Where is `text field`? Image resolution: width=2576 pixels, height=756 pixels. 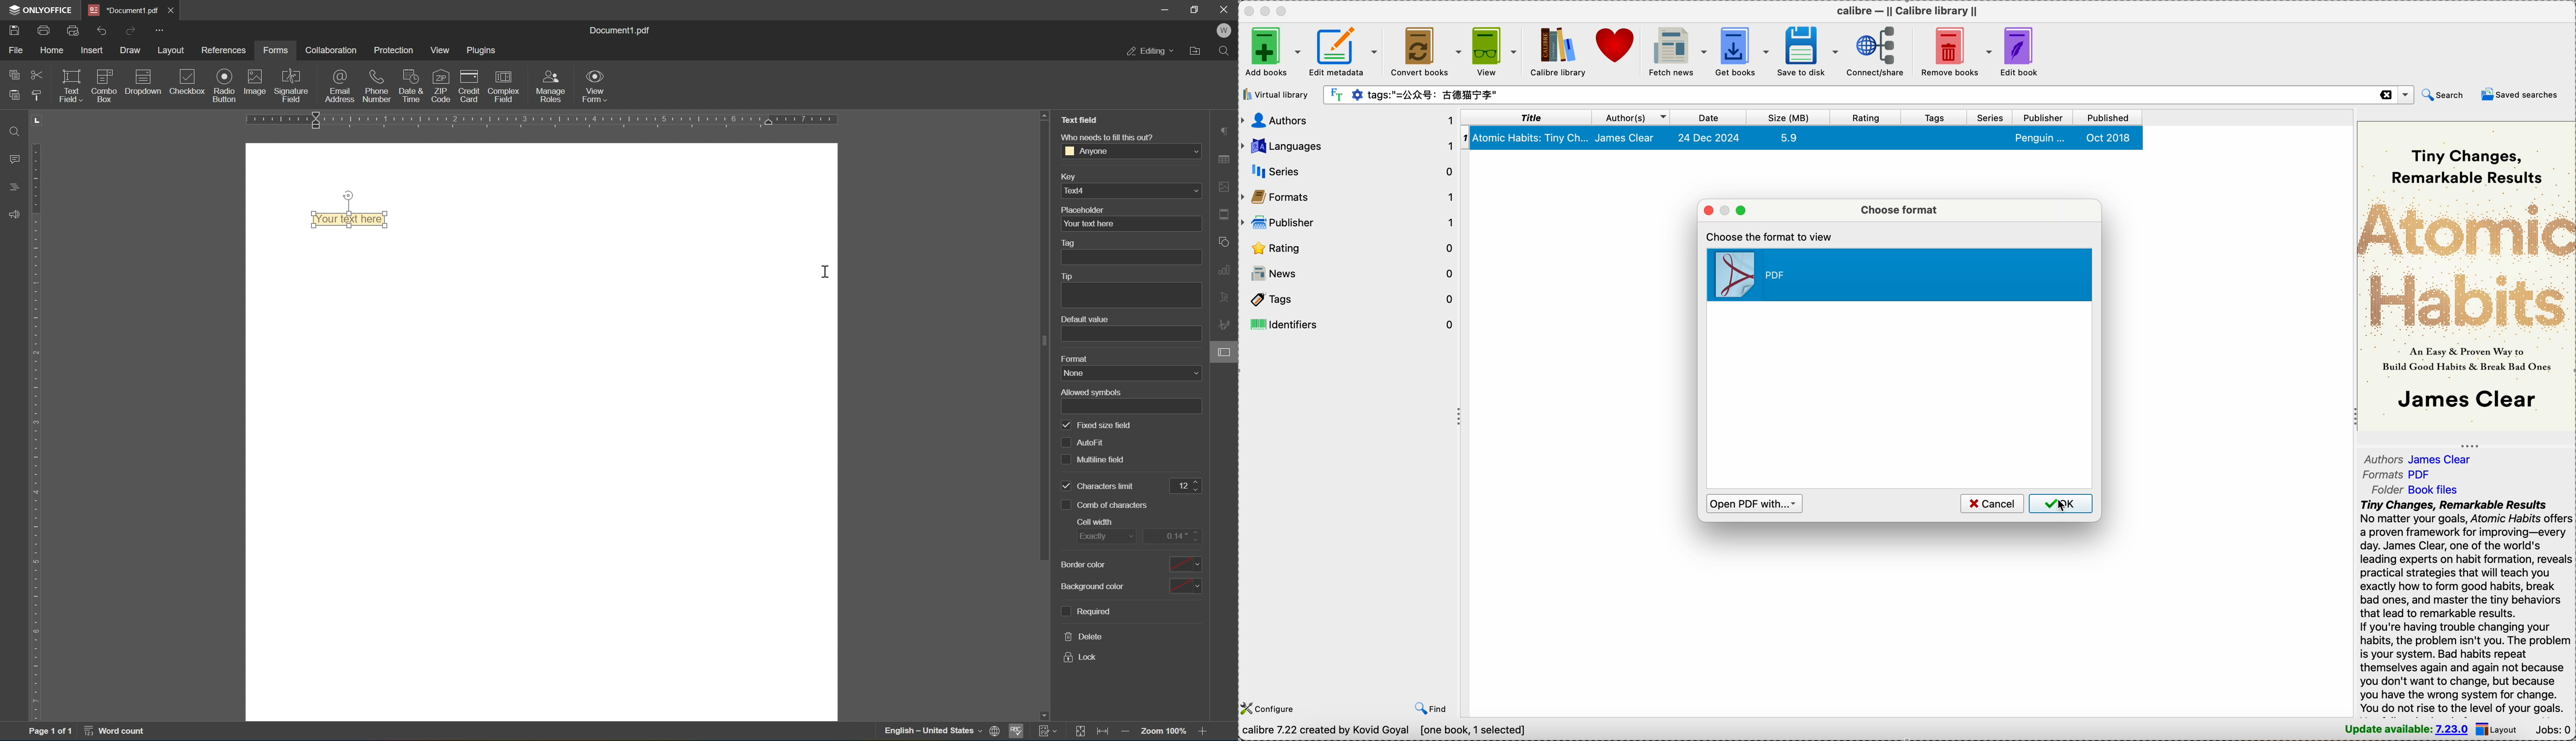 text field is located at coordinates (69, 86).